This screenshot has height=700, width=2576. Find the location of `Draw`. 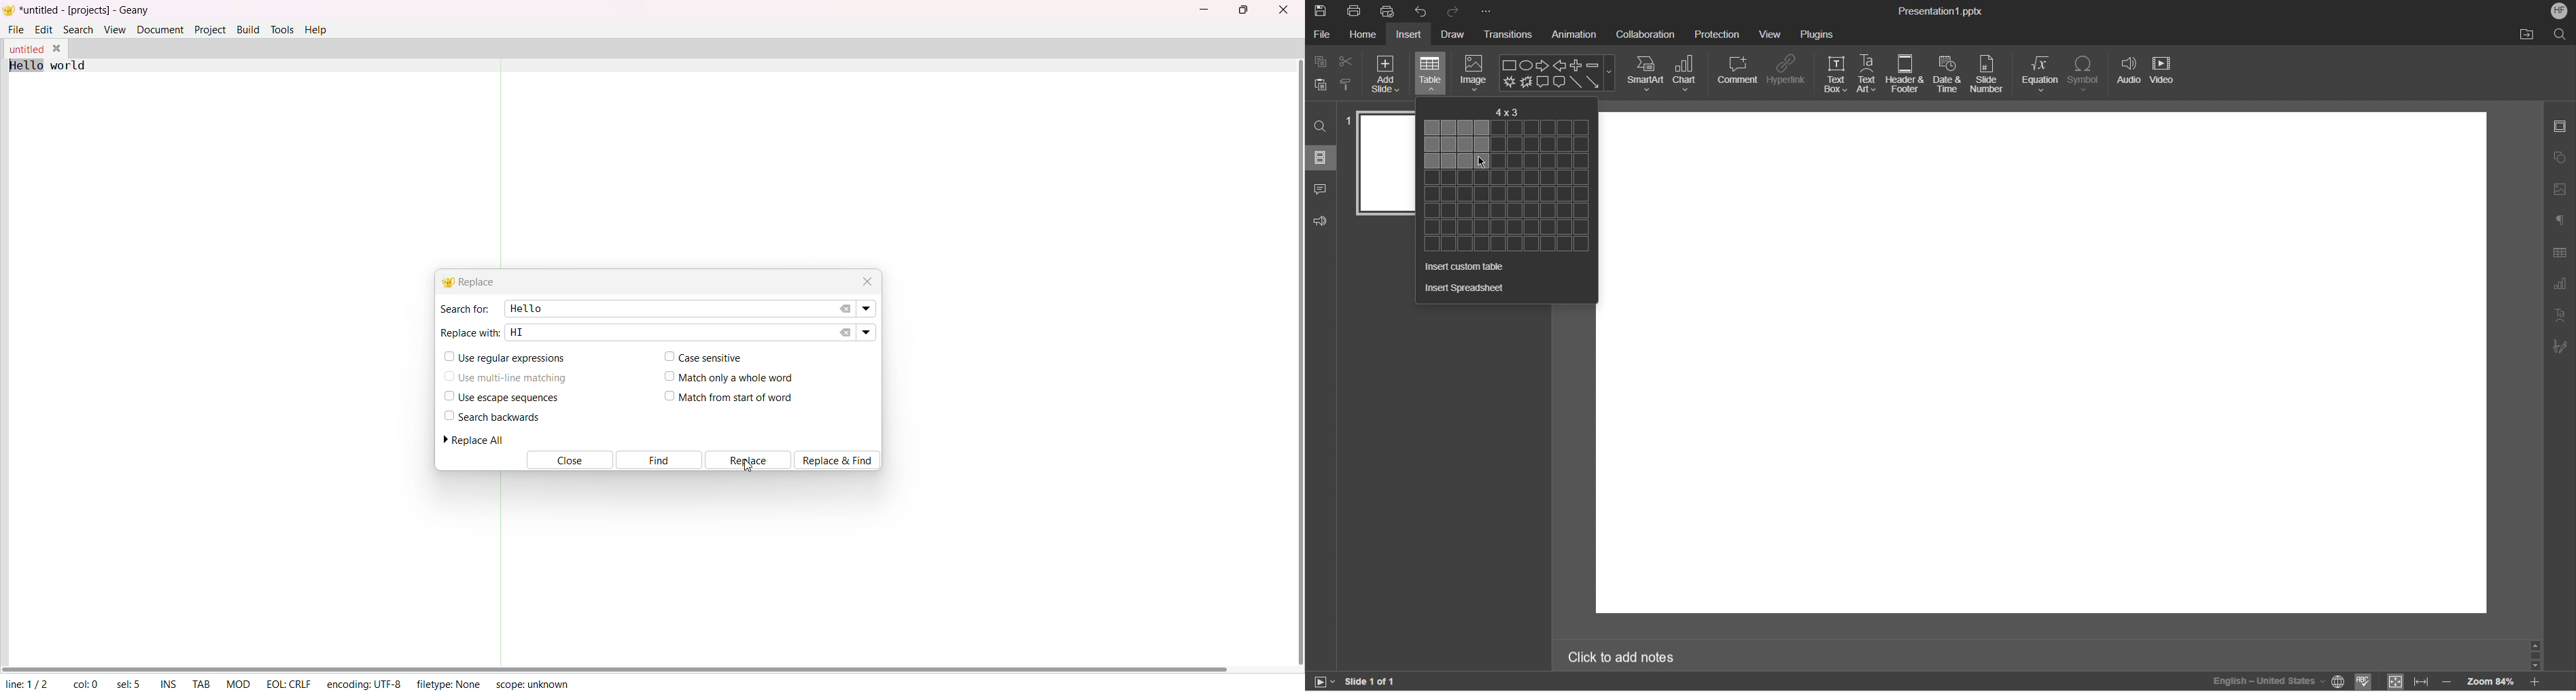

Draw is located at coordinates (1455, 35).